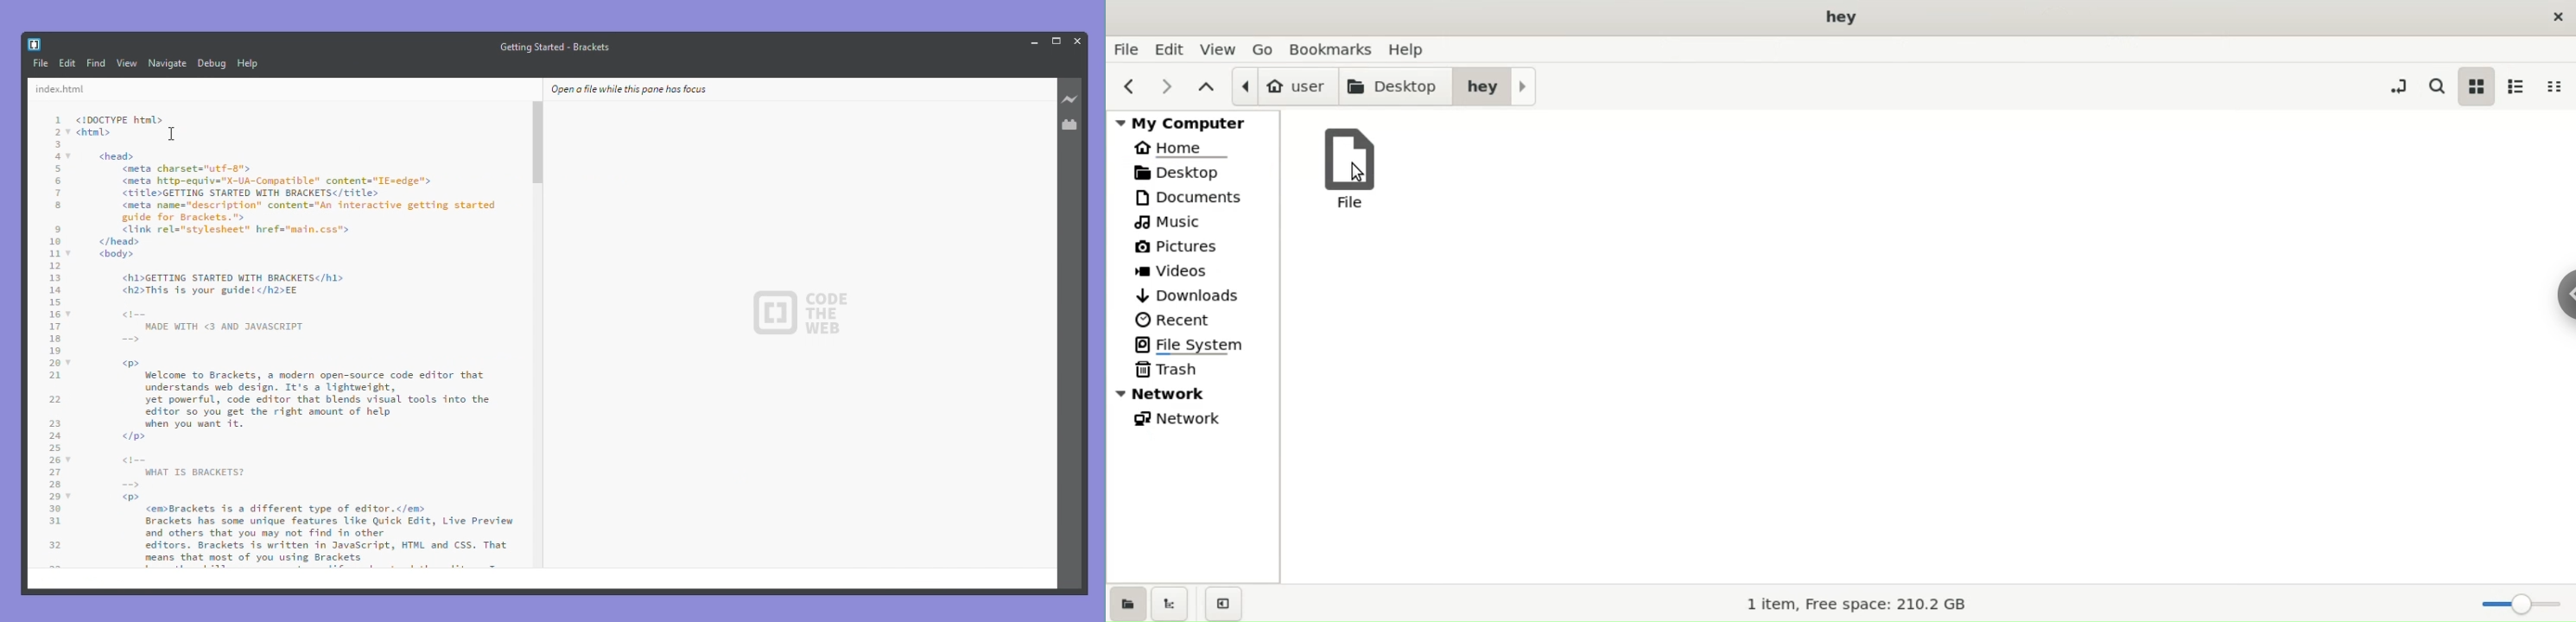 The image size is (2576, 644). Describe the element at coordinates (1193, 197) in the screenshot. I see `documents` at that location.